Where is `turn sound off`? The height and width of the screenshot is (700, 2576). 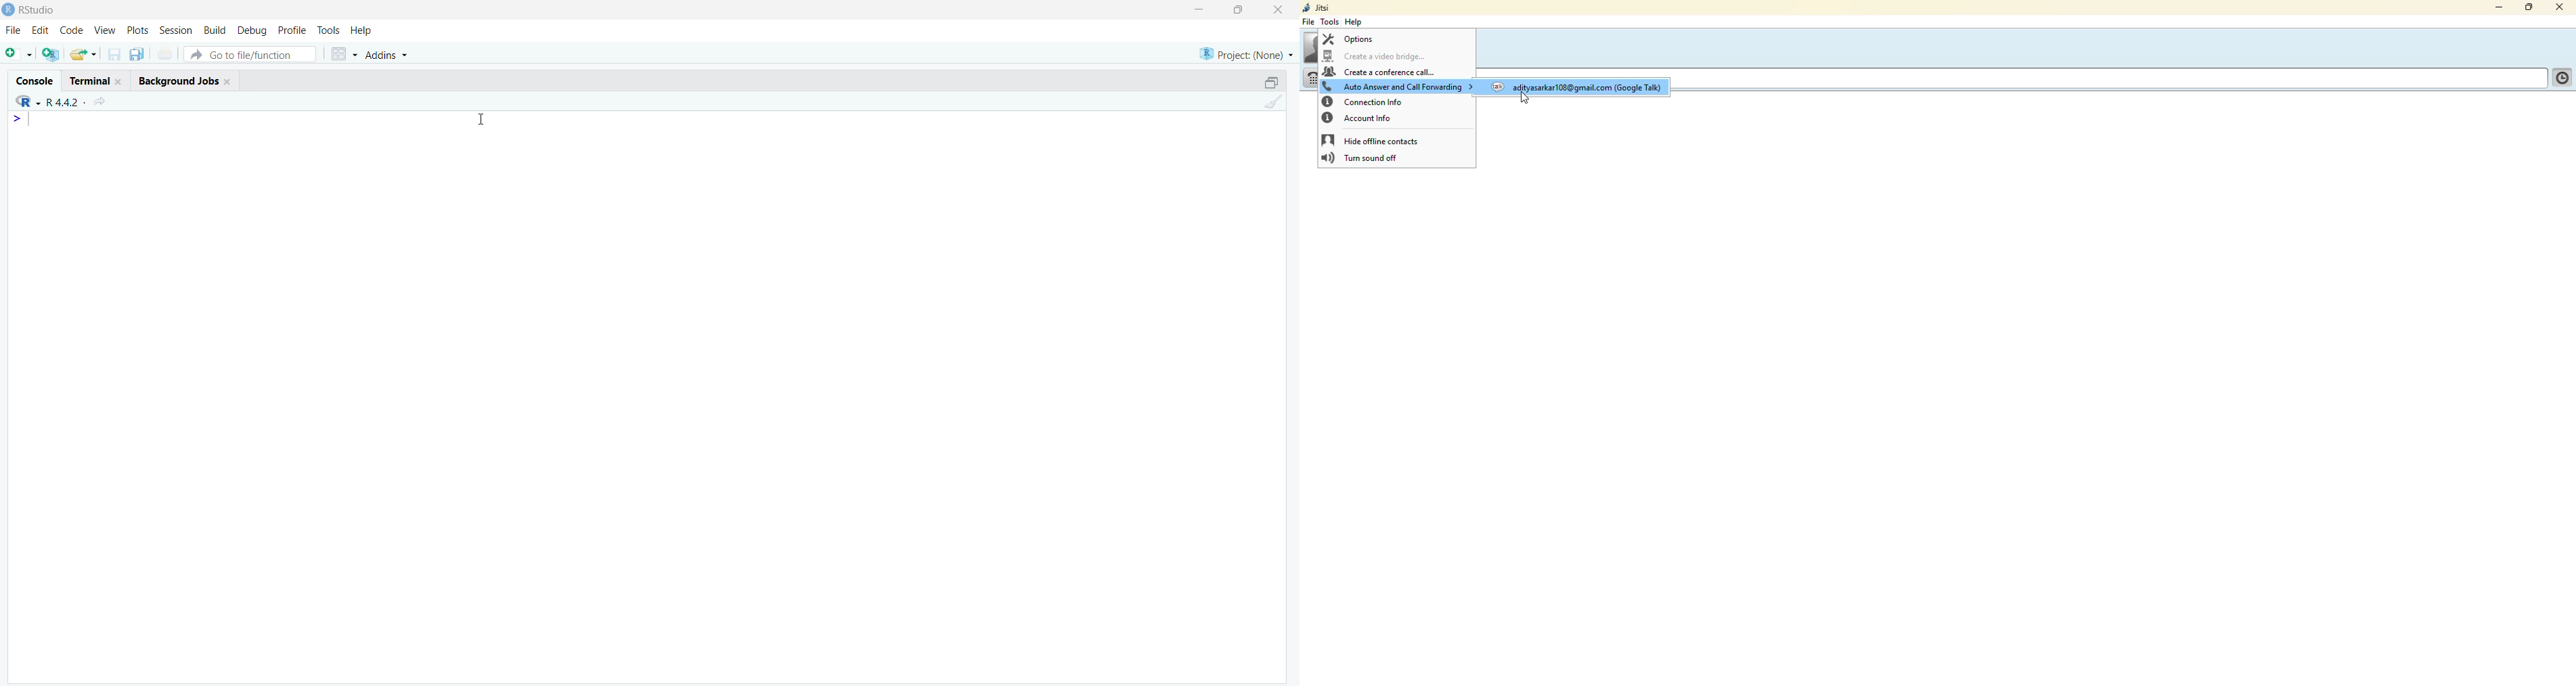 turn sound off is located at coordinates (1362, 158).